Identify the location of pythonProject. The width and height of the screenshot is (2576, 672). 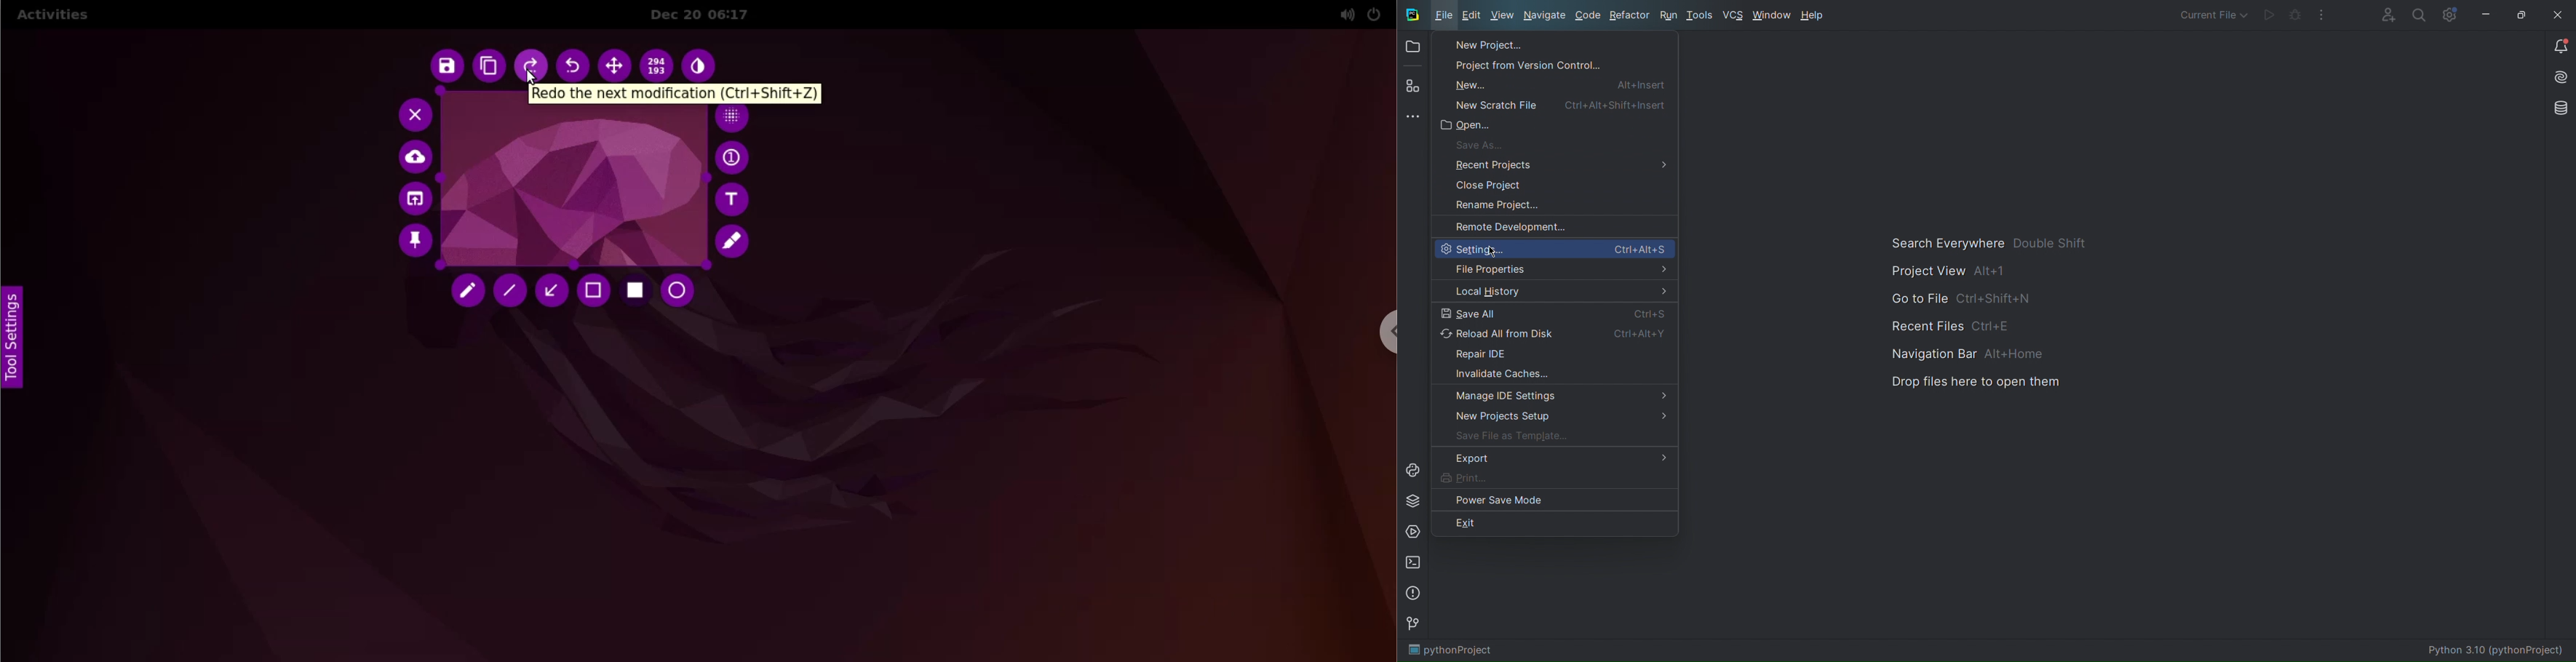
(1449, 652).